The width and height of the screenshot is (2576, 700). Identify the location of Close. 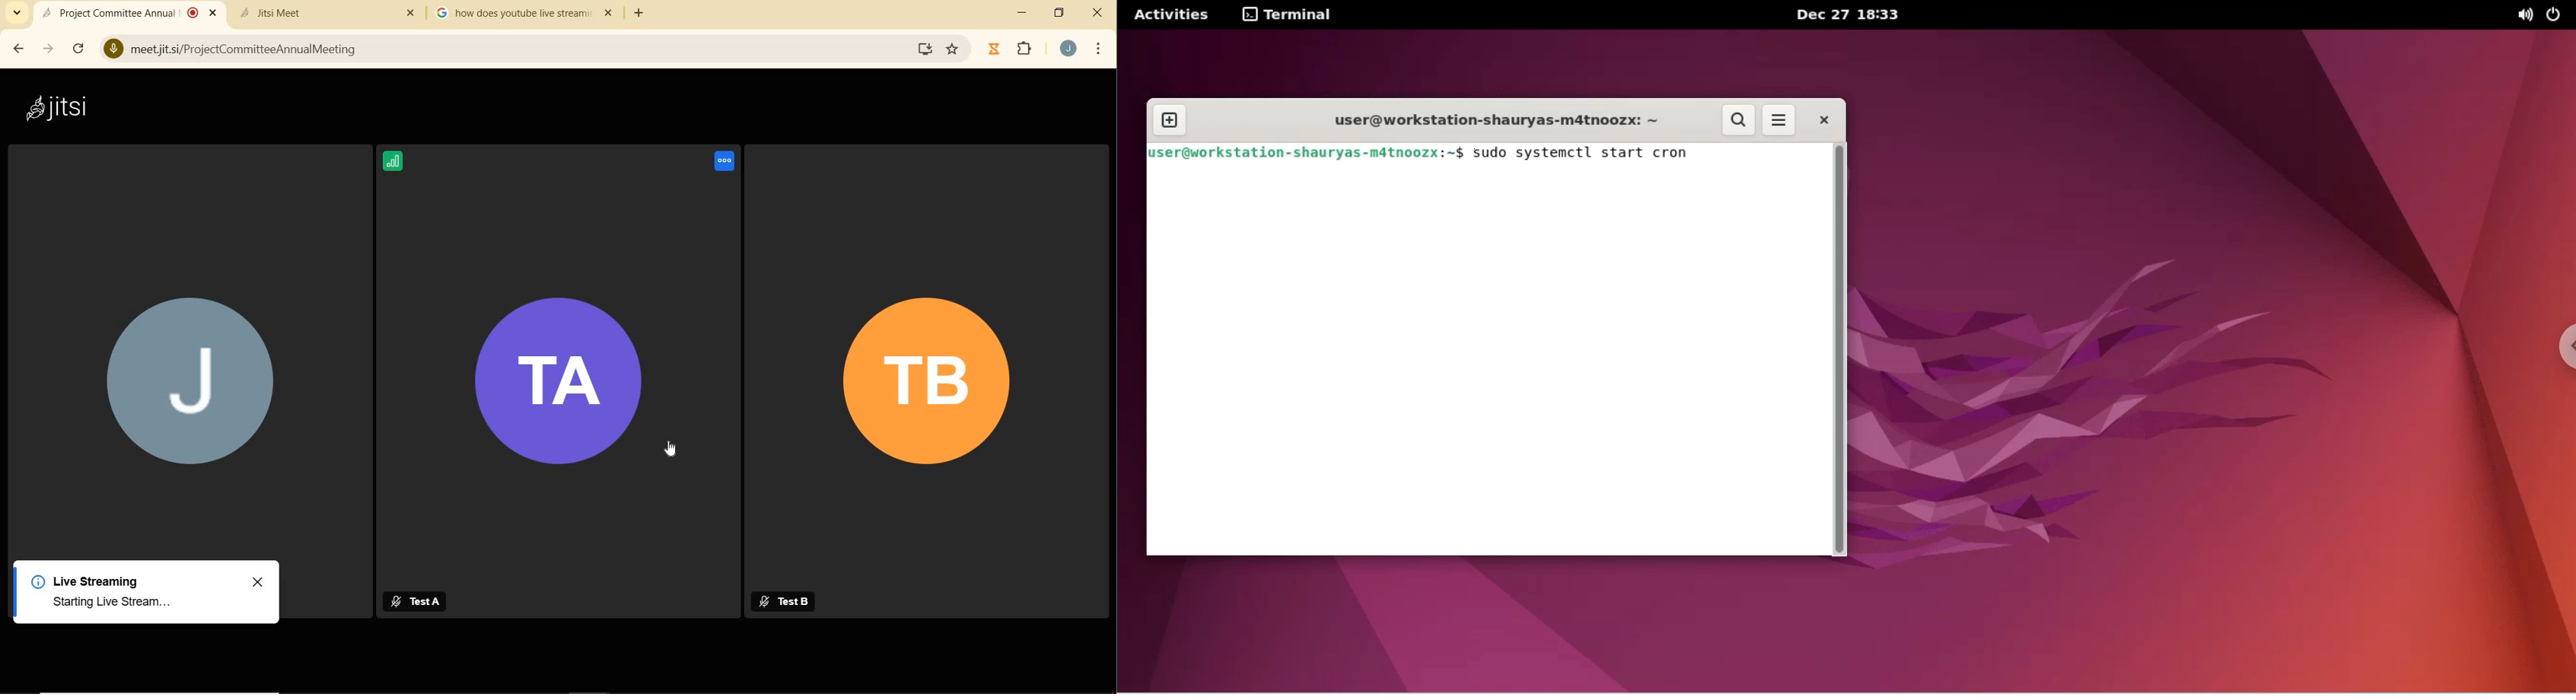
(215, 15).